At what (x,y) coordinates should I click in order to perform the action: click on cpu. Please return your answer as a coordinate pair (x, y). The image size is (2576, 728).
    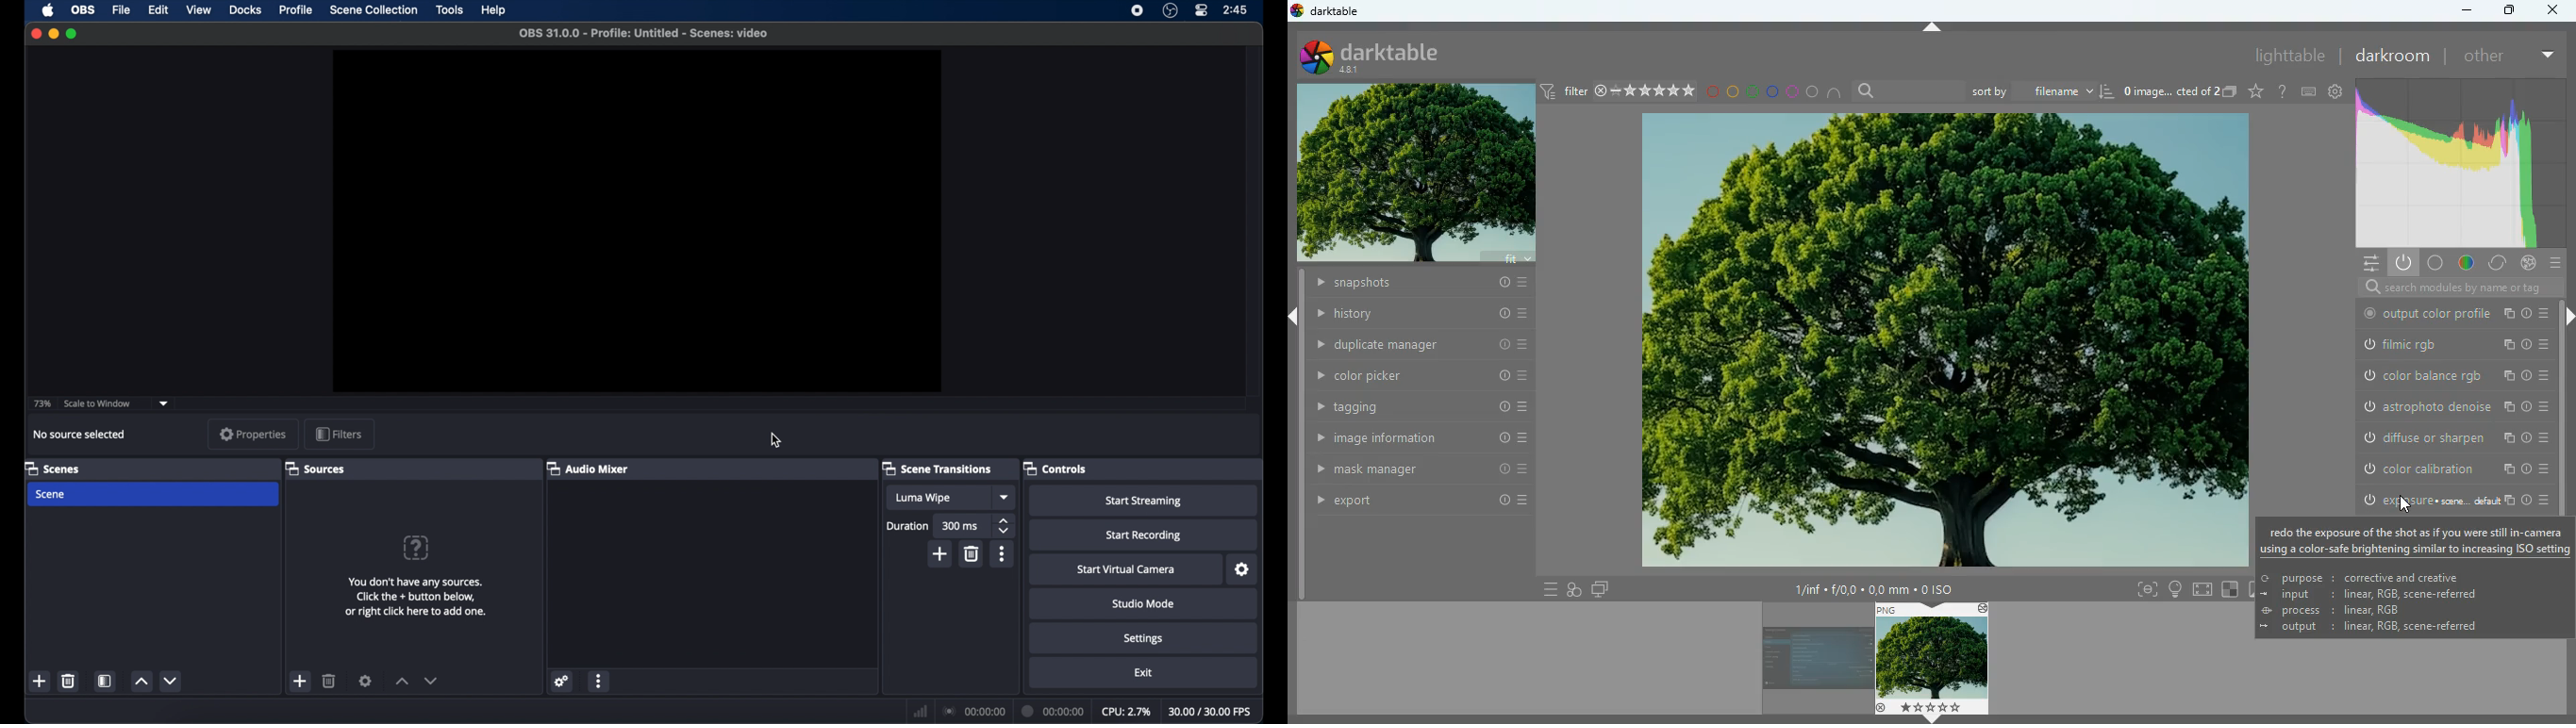
    Looking at the image, I should click on (1126, 711).